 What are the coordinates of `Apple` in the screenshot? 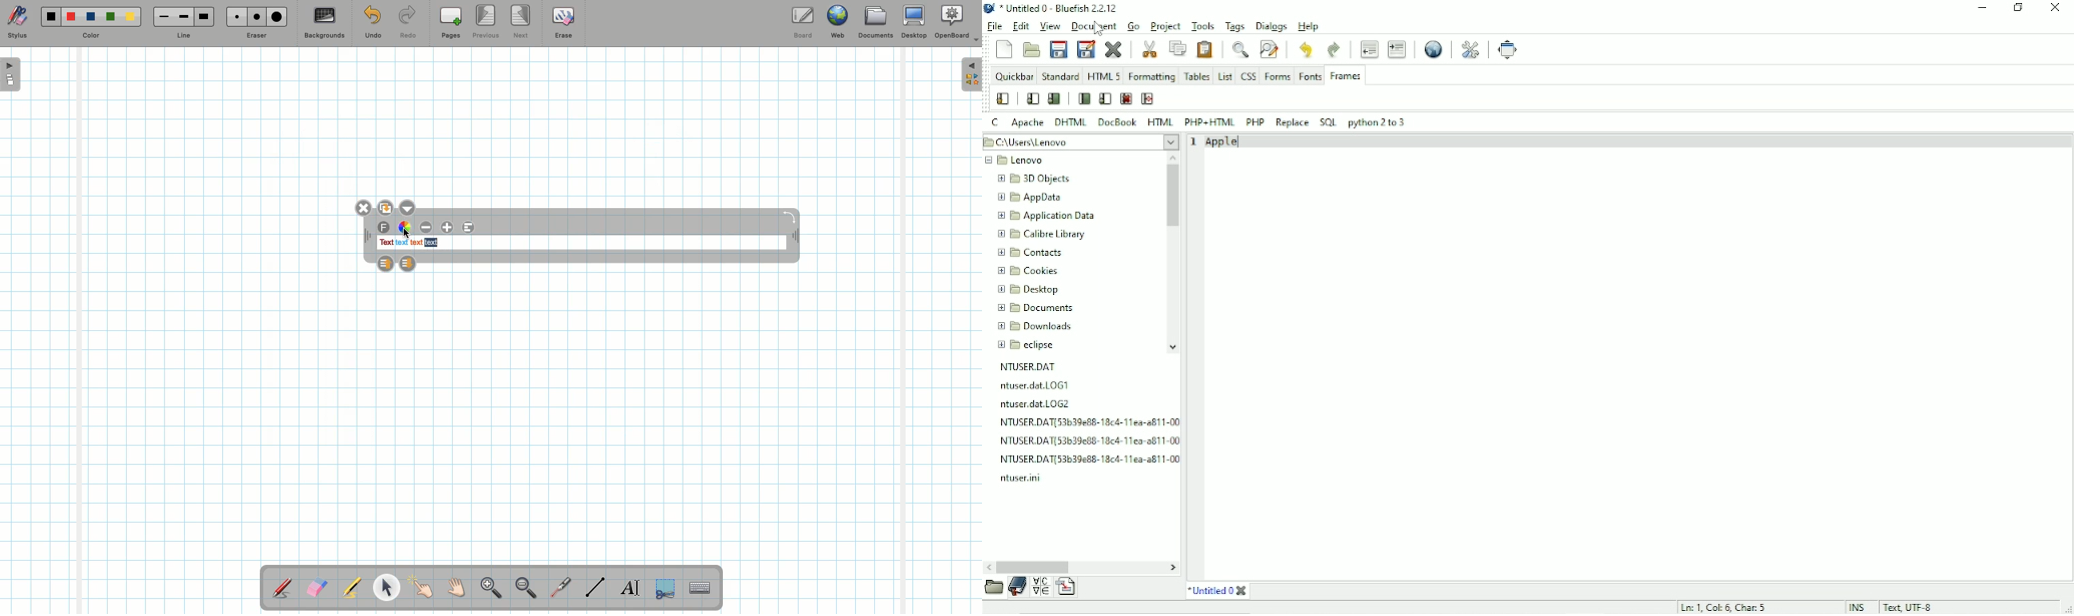 It's located at (1226, 142).